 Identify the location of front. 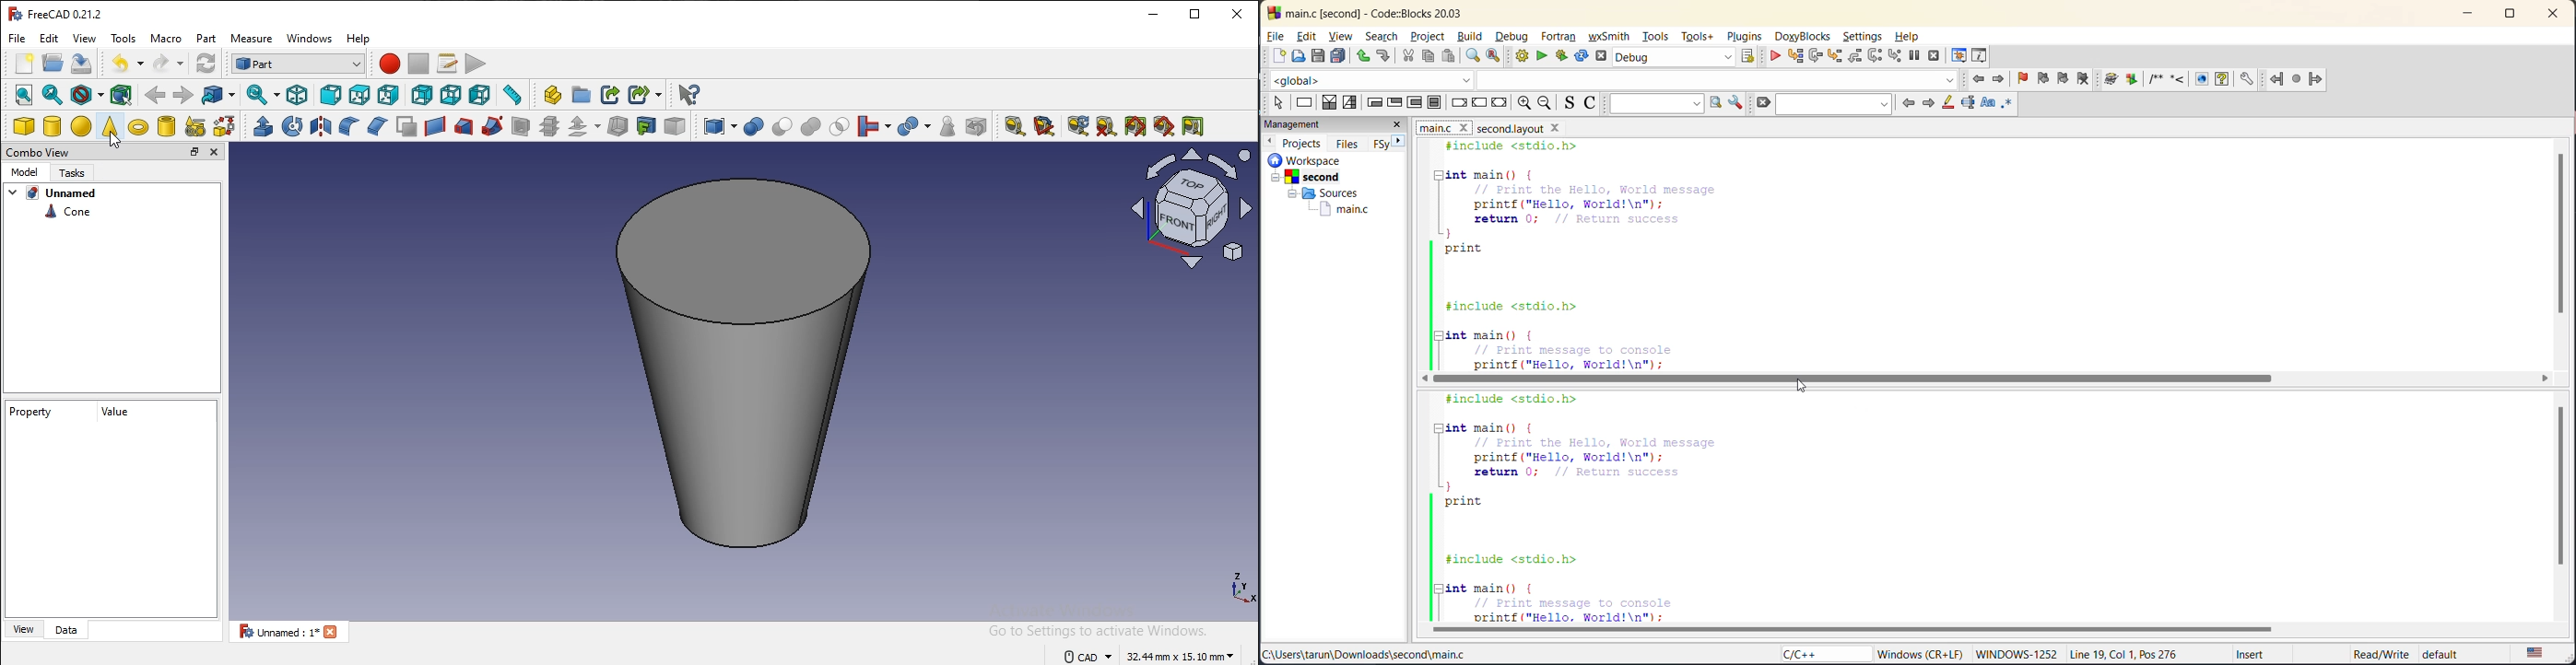
(329, 94).